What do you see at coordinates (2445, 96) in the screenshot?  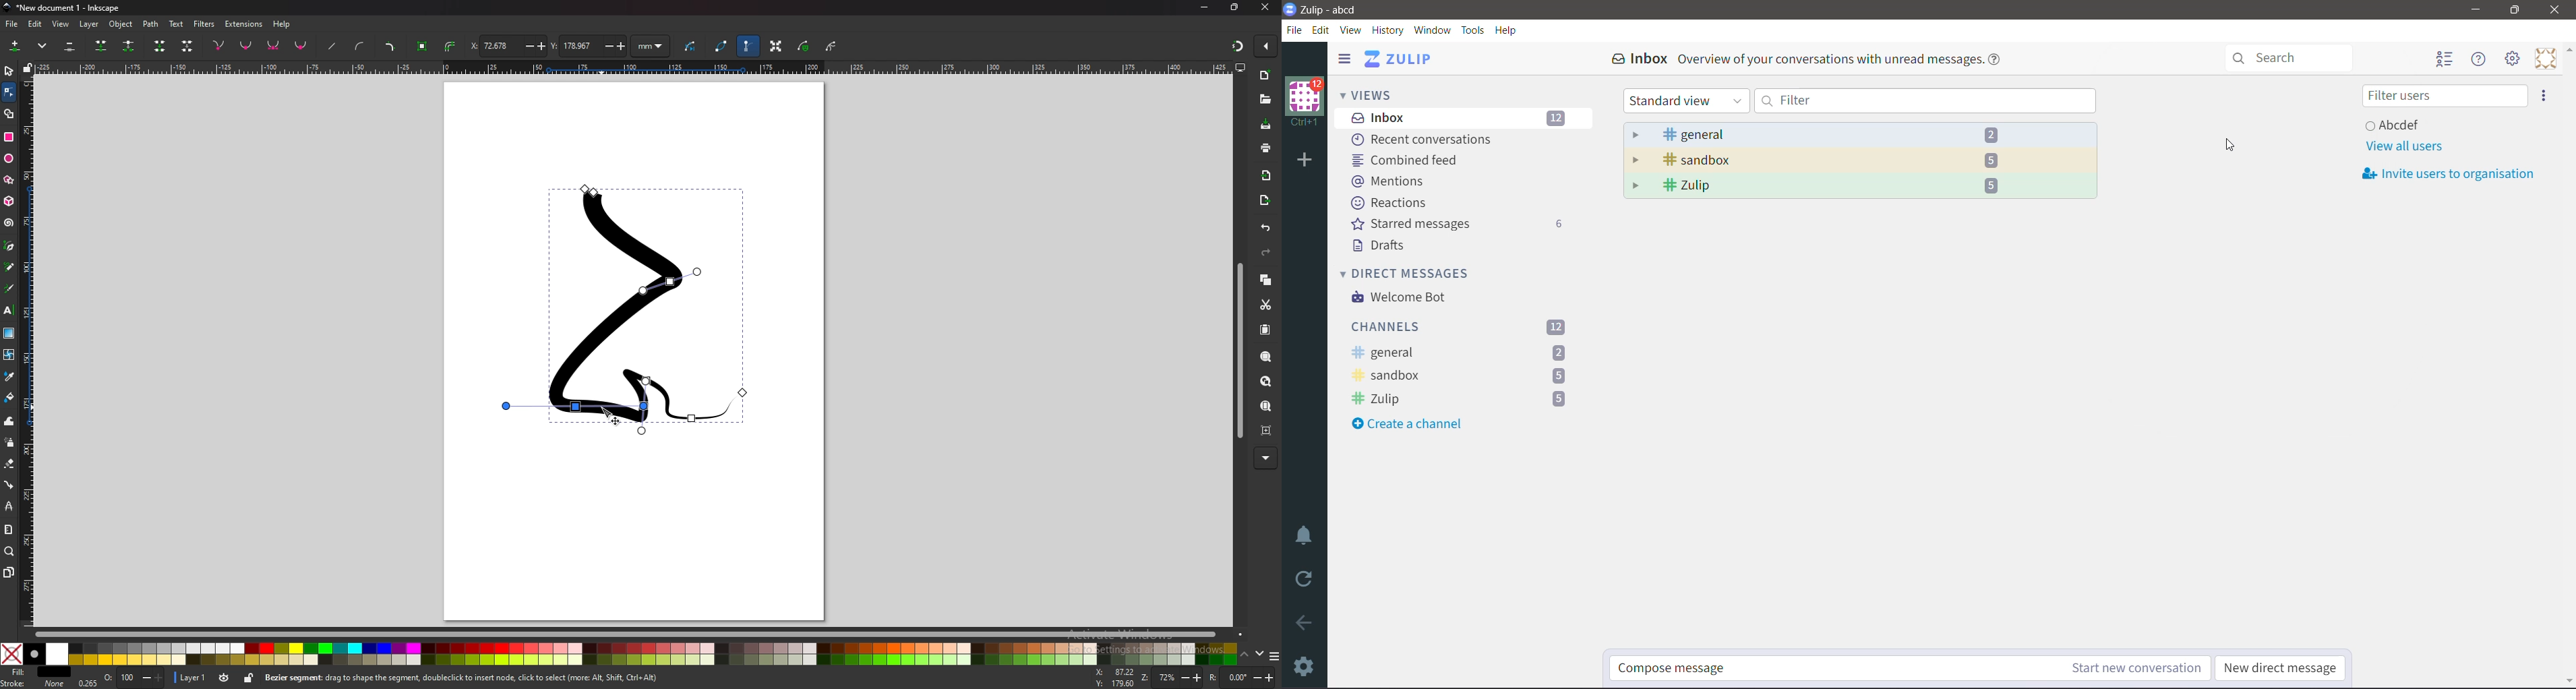 I see `Filter users` at bounding box center [2445, 96].